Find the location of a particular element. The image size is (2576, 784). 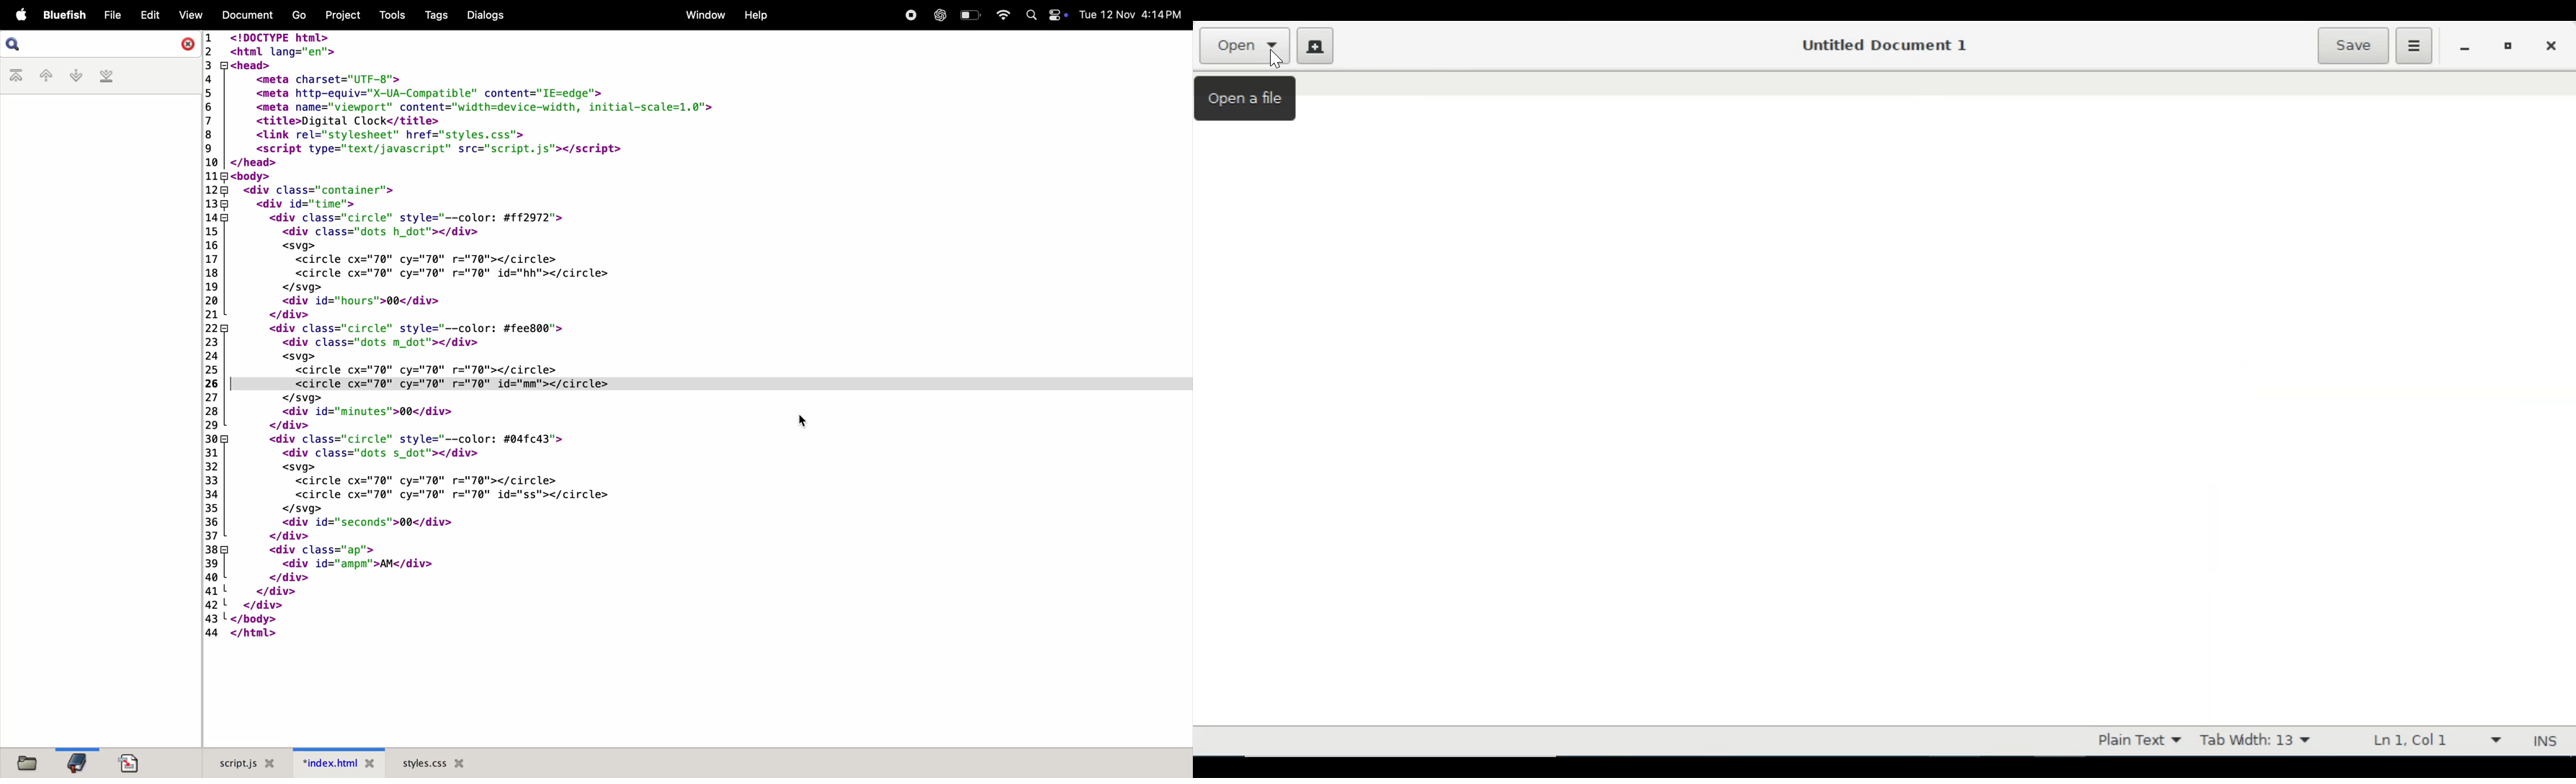

close is located at coordinates (184, 44).